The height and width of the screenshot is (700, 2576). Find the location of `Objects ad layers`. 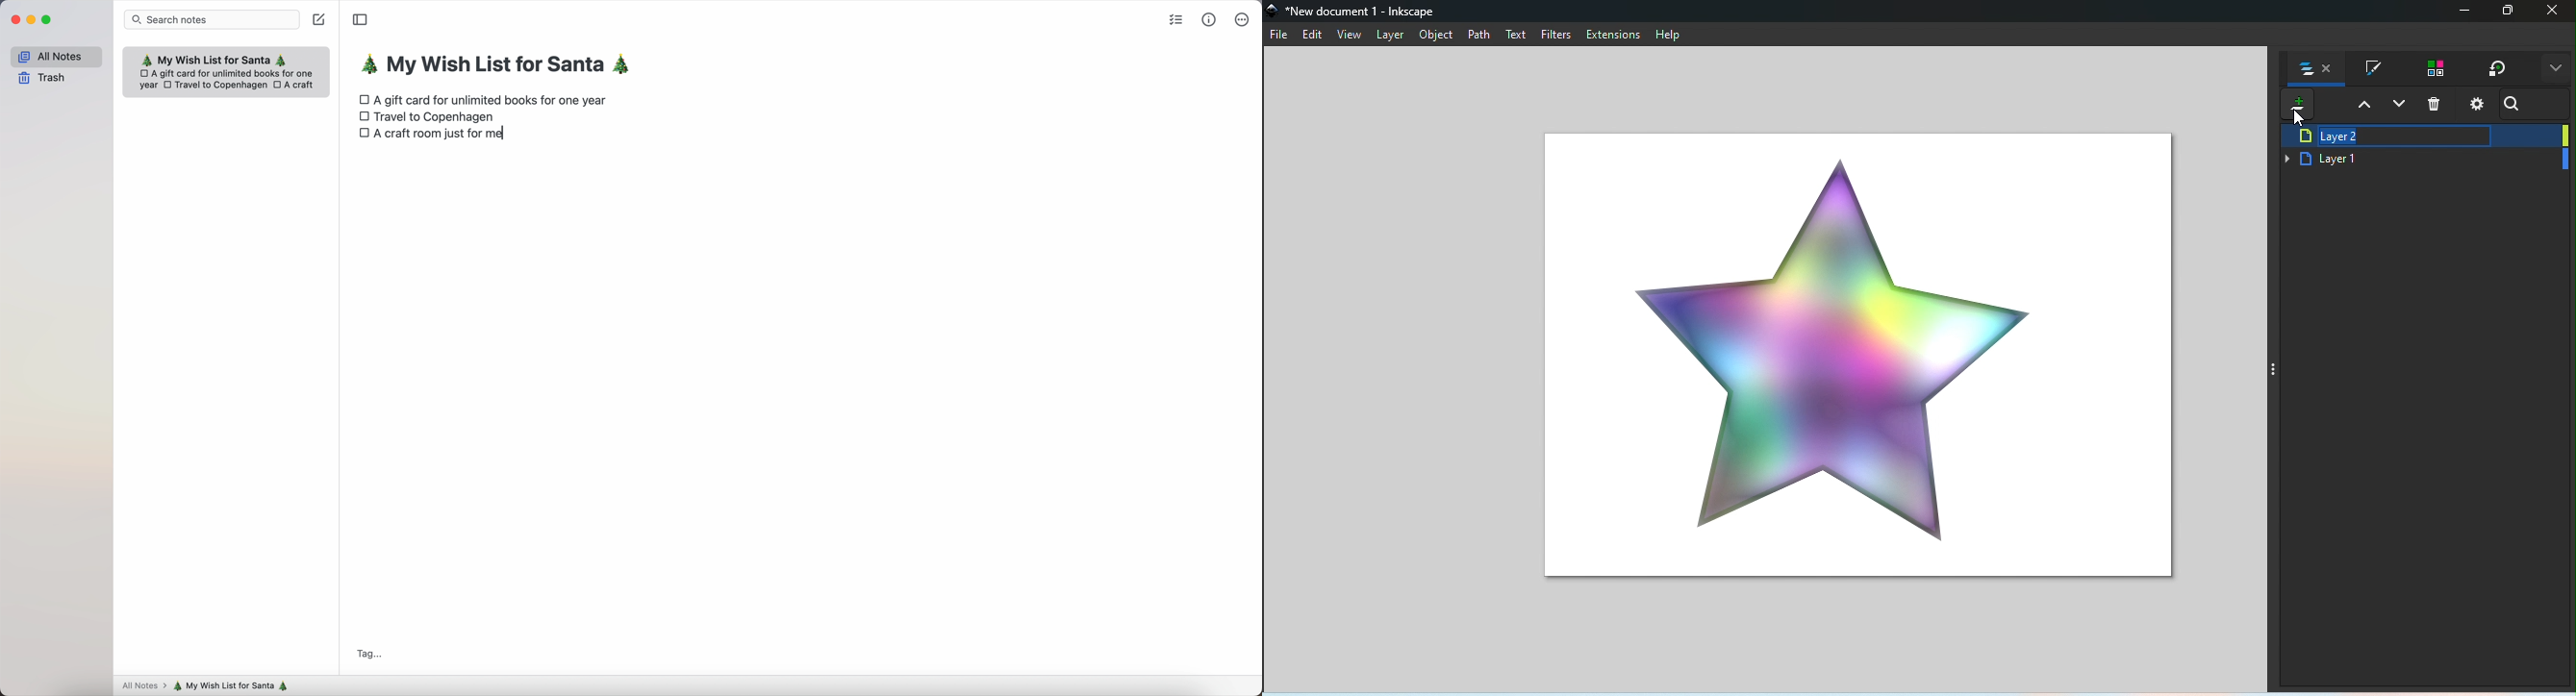

Objects ad layers is located at coordinates (2318, 71).